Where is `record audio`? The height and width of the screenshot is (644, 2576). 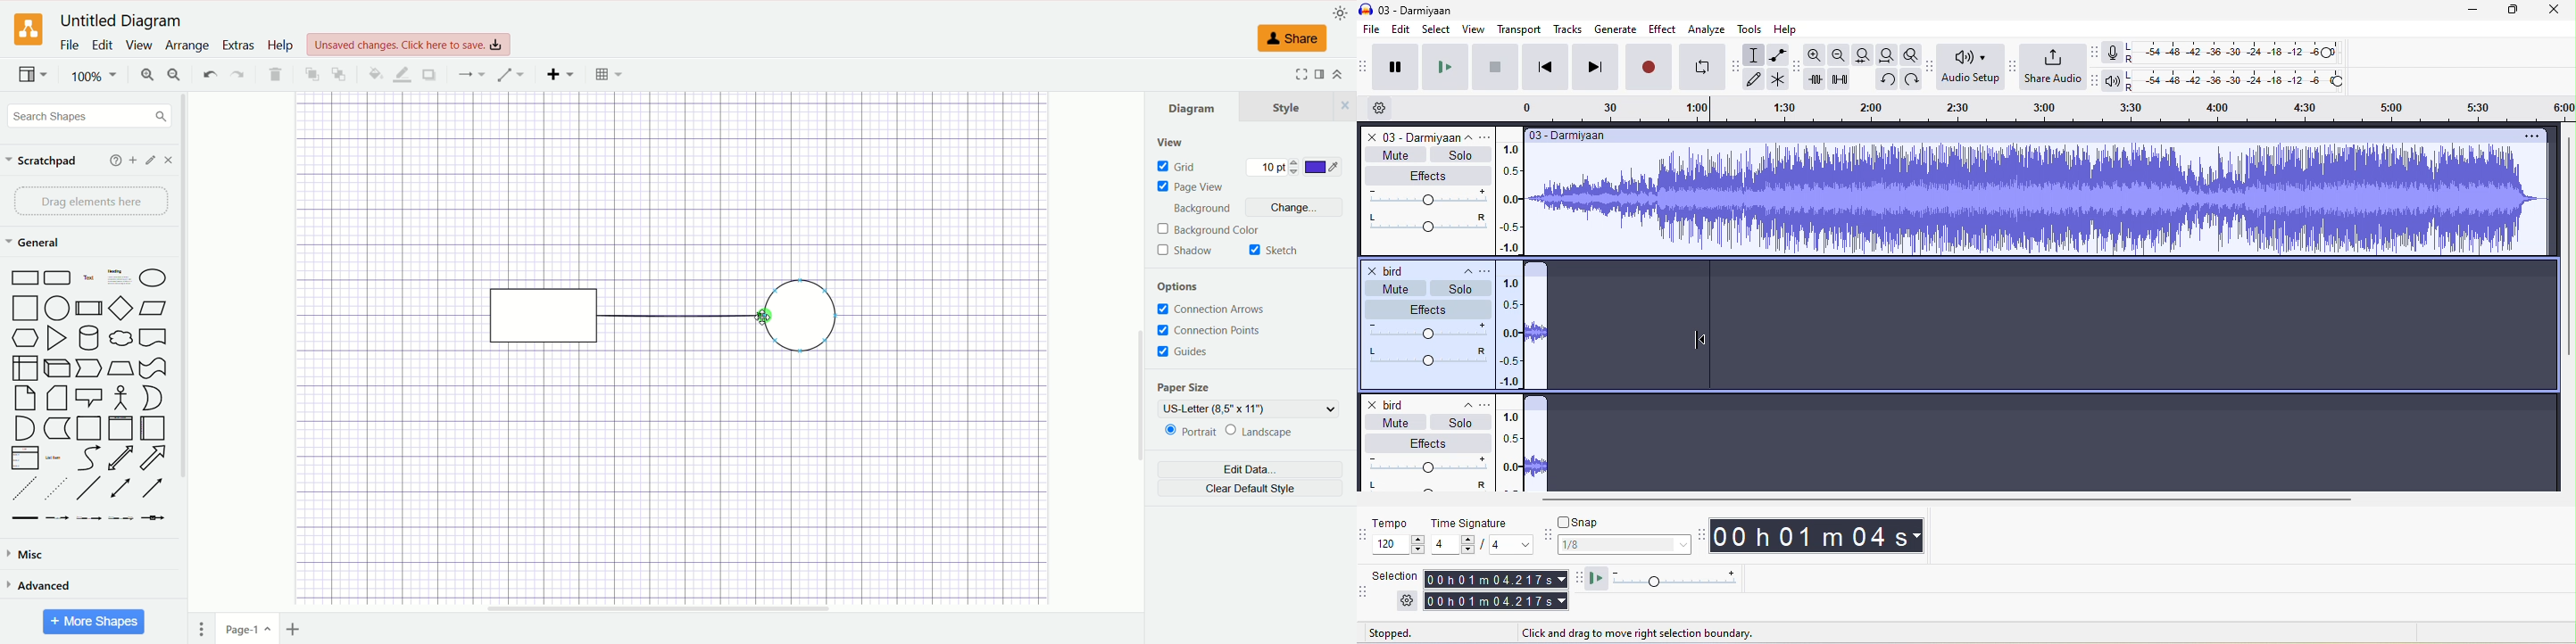
record audio is located at coordinates (1536, 451).